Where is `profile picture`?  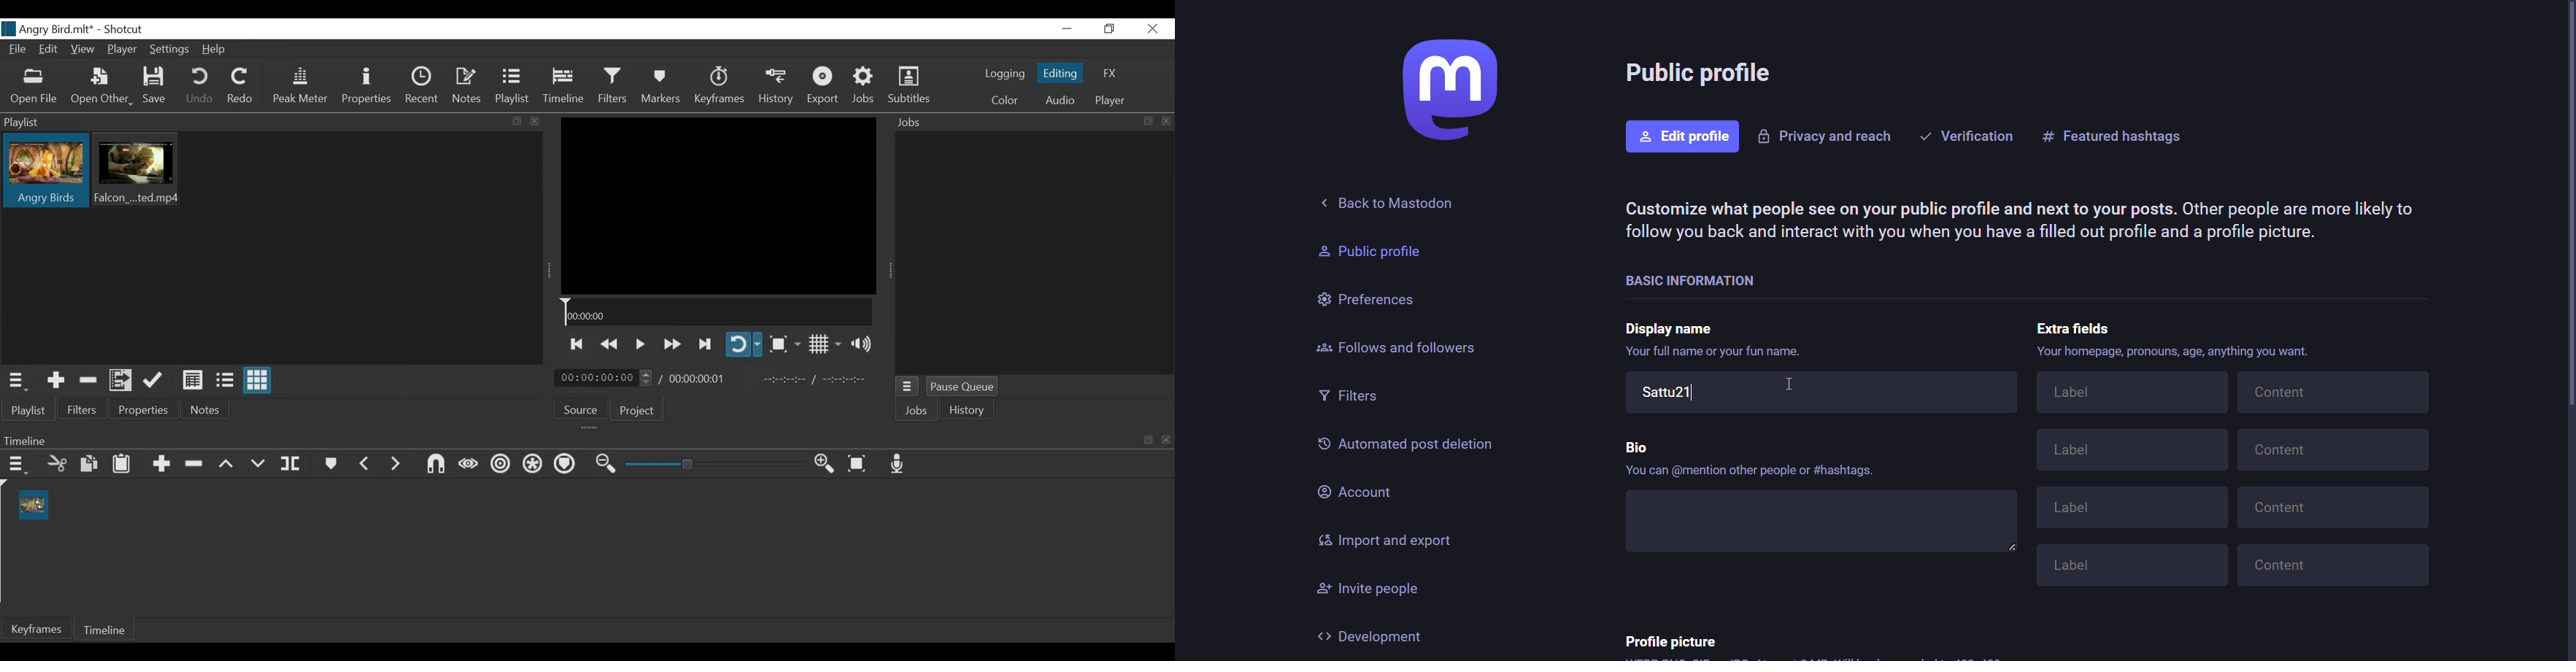 profile picture is located at coordinates (1670, 640).